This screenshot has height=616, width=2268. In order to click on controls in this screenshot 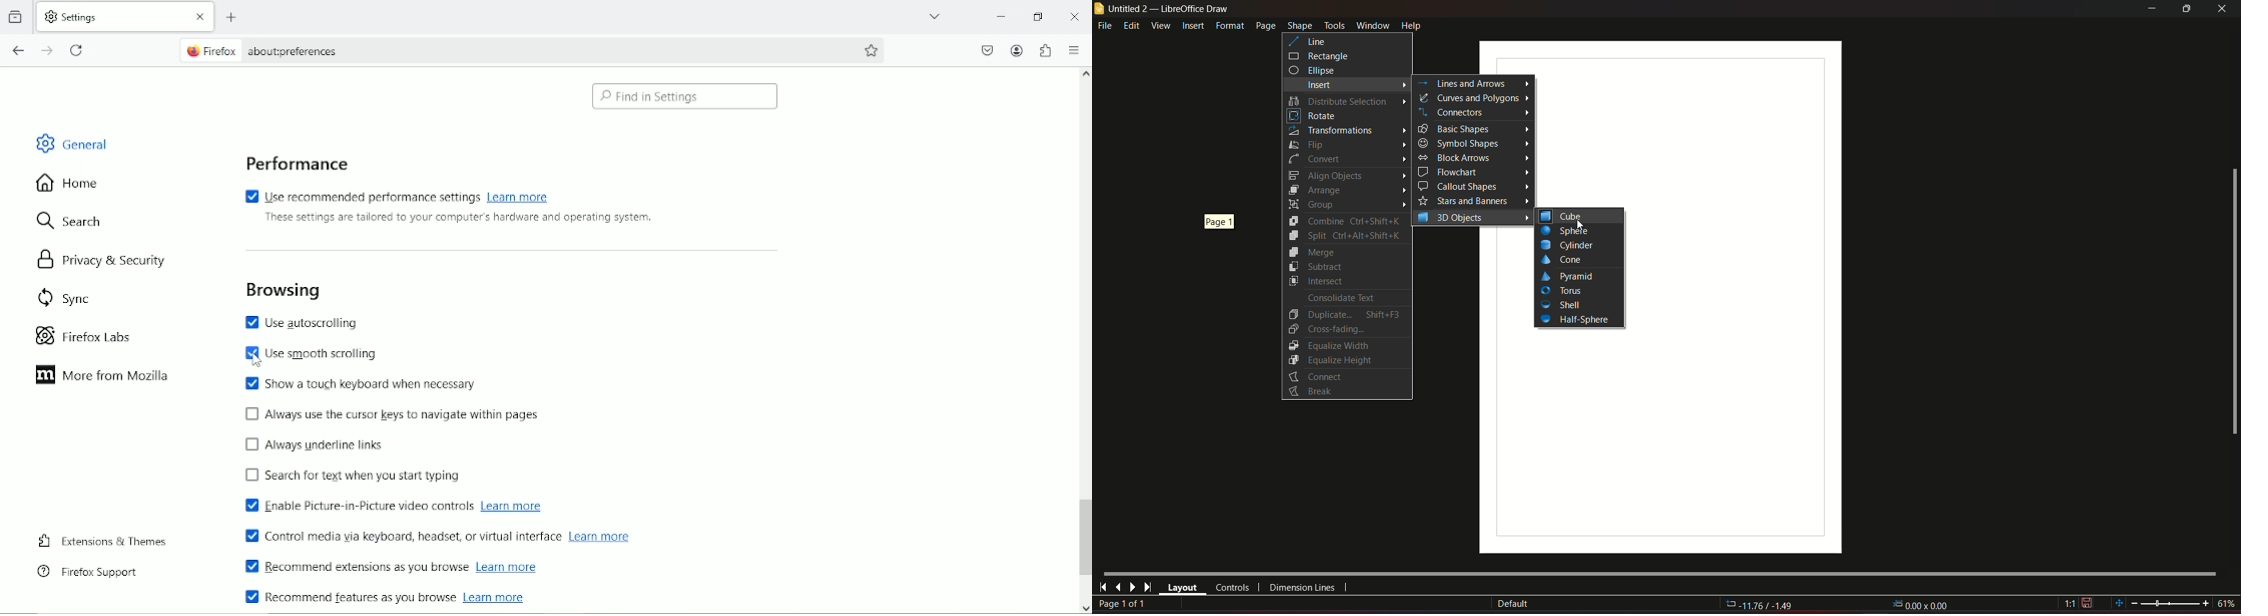, I will do `click(1231, 588)`.